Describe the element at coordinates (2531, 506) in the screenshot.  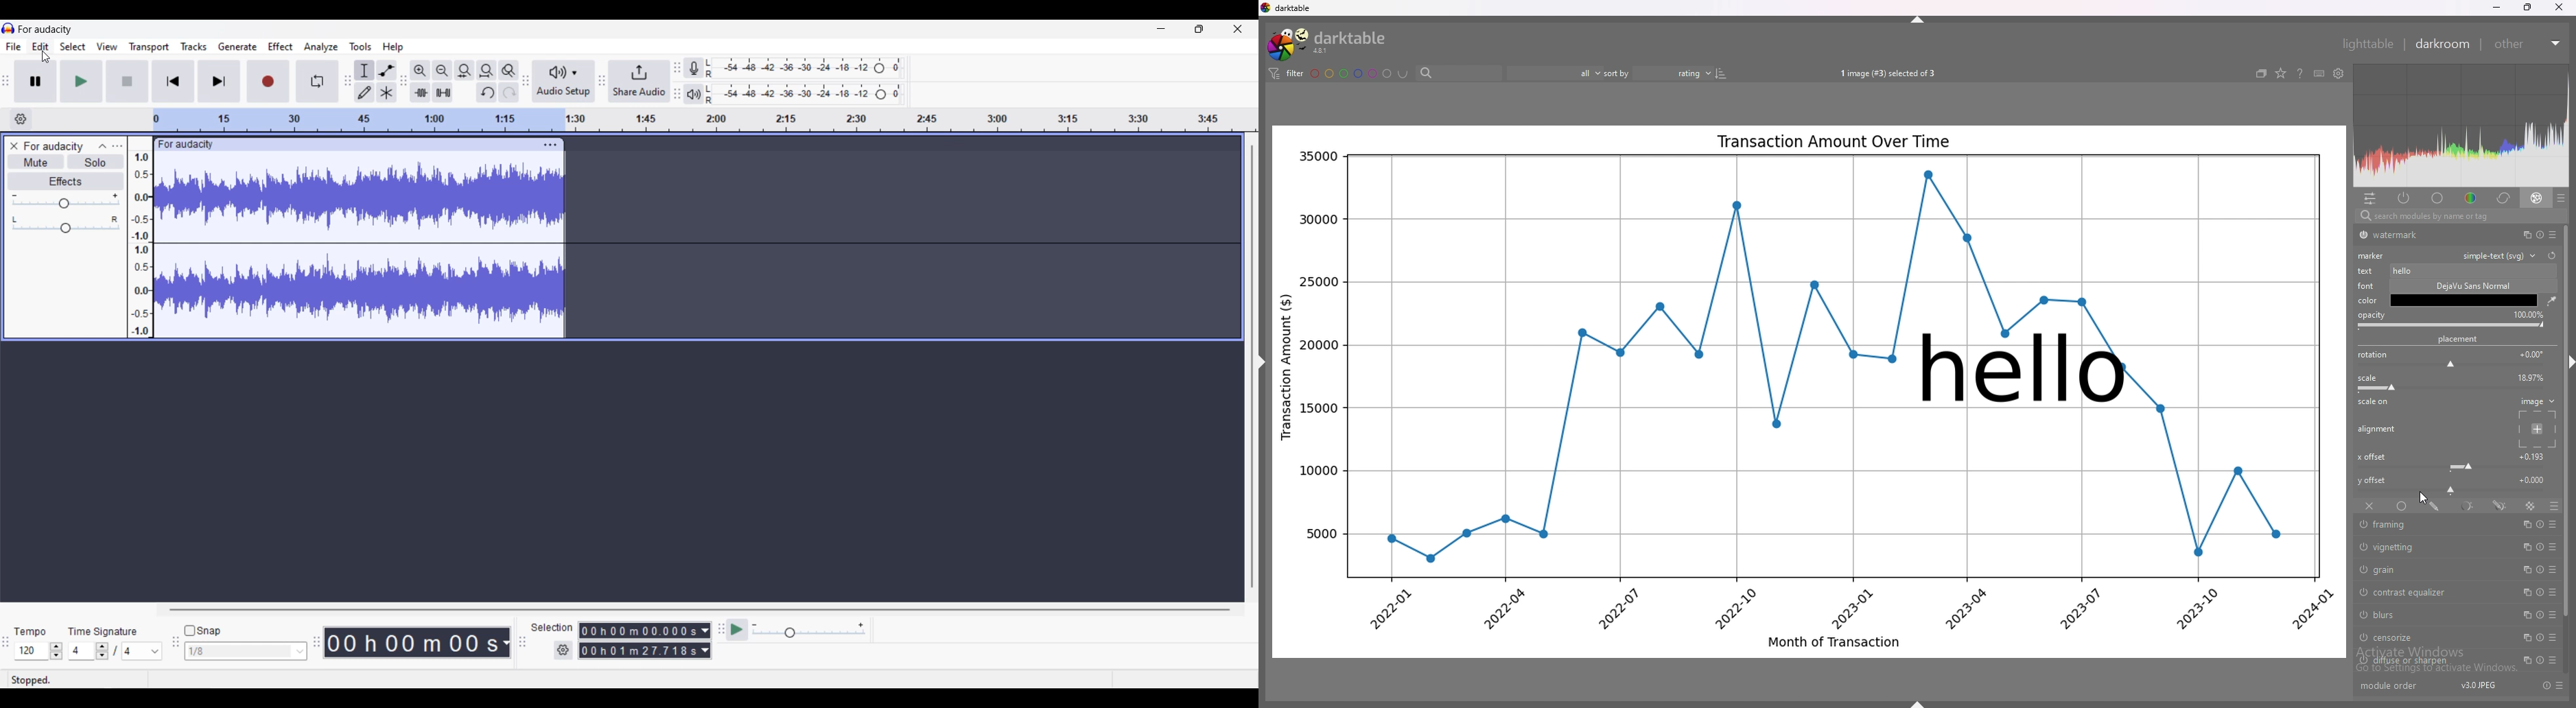
I see `raster mask` at that location.